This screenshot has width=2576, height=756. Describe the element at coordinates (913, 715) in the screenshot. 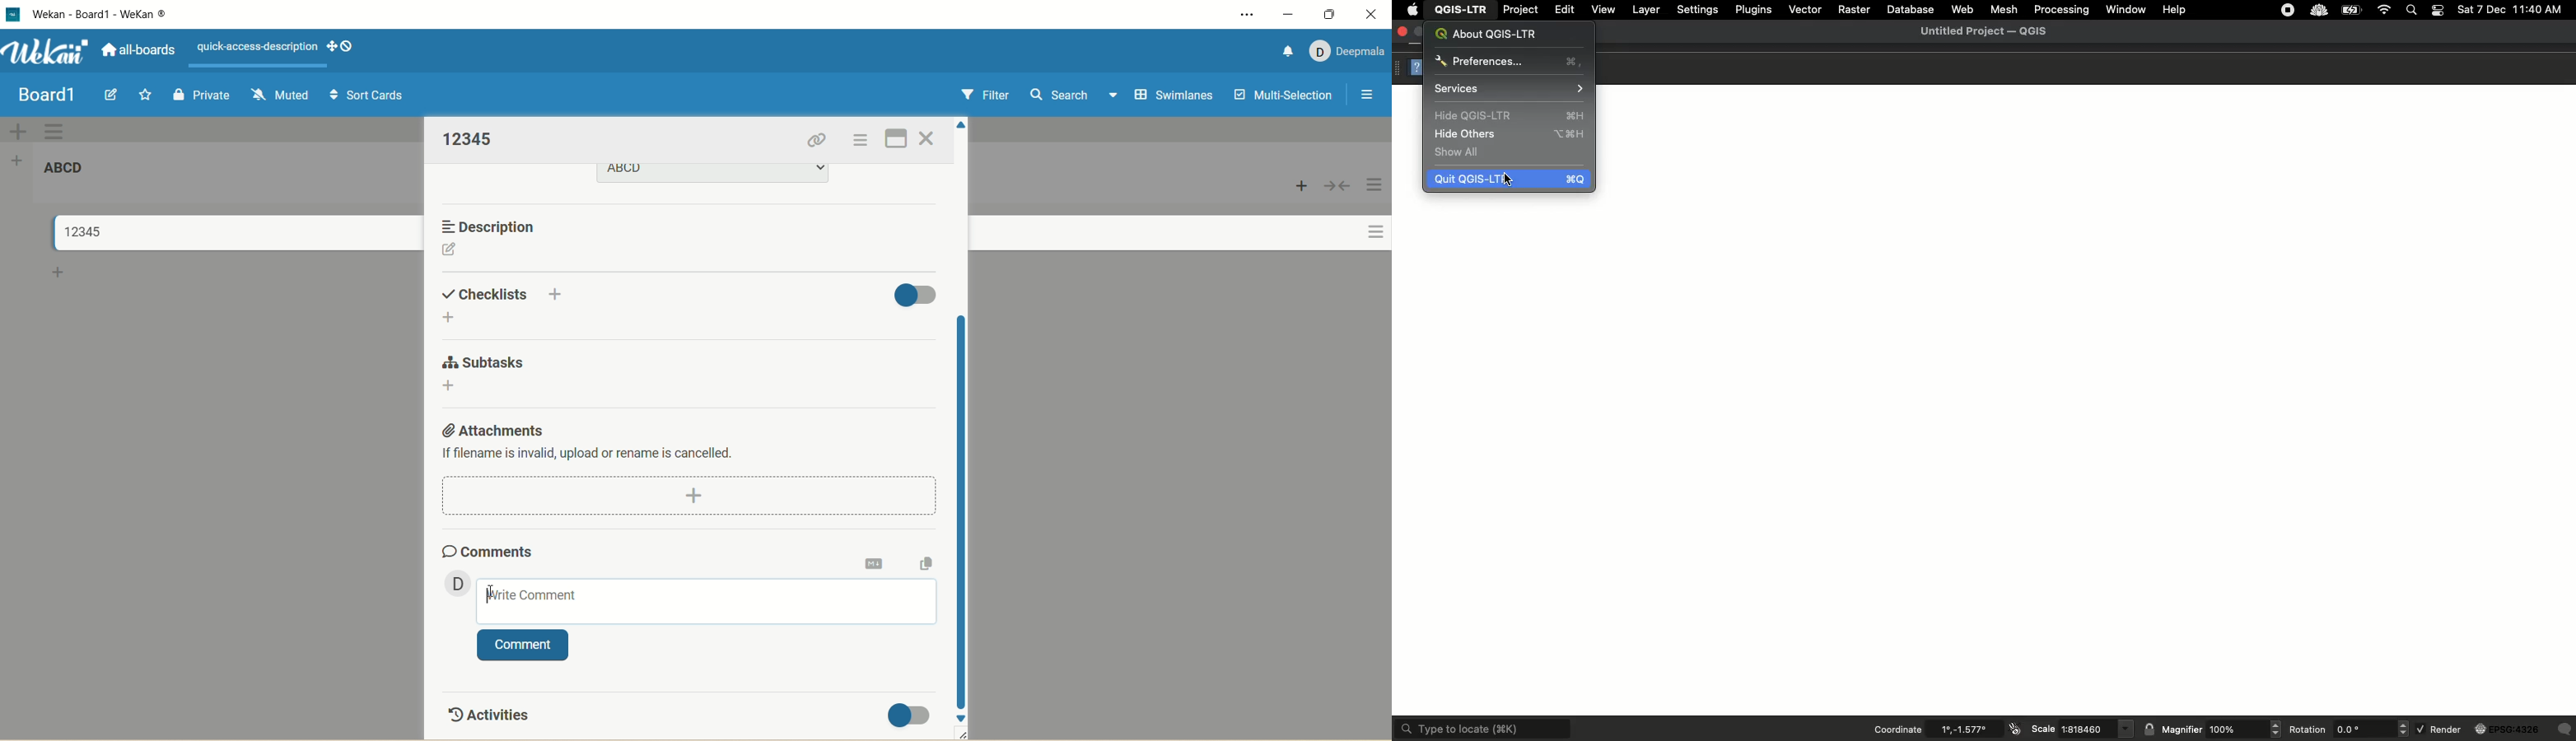

I see `toggle` at that location.